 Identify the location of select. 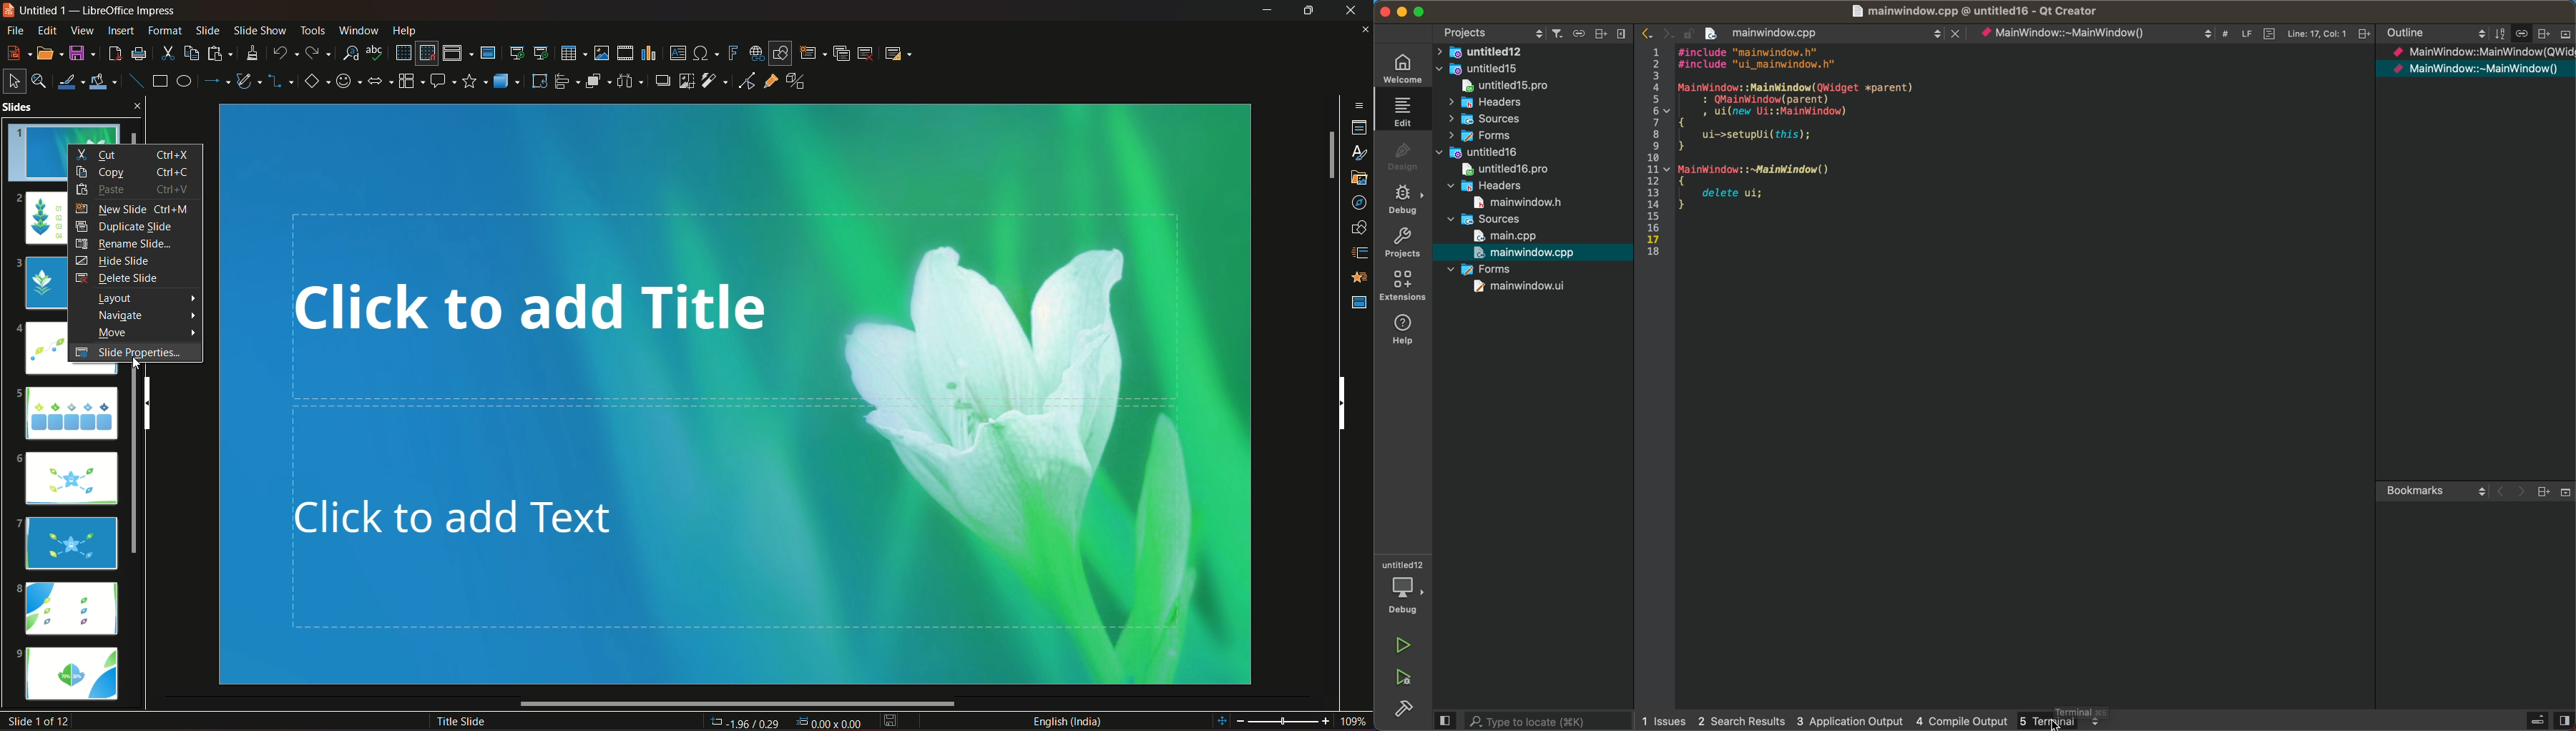
(14, 79).